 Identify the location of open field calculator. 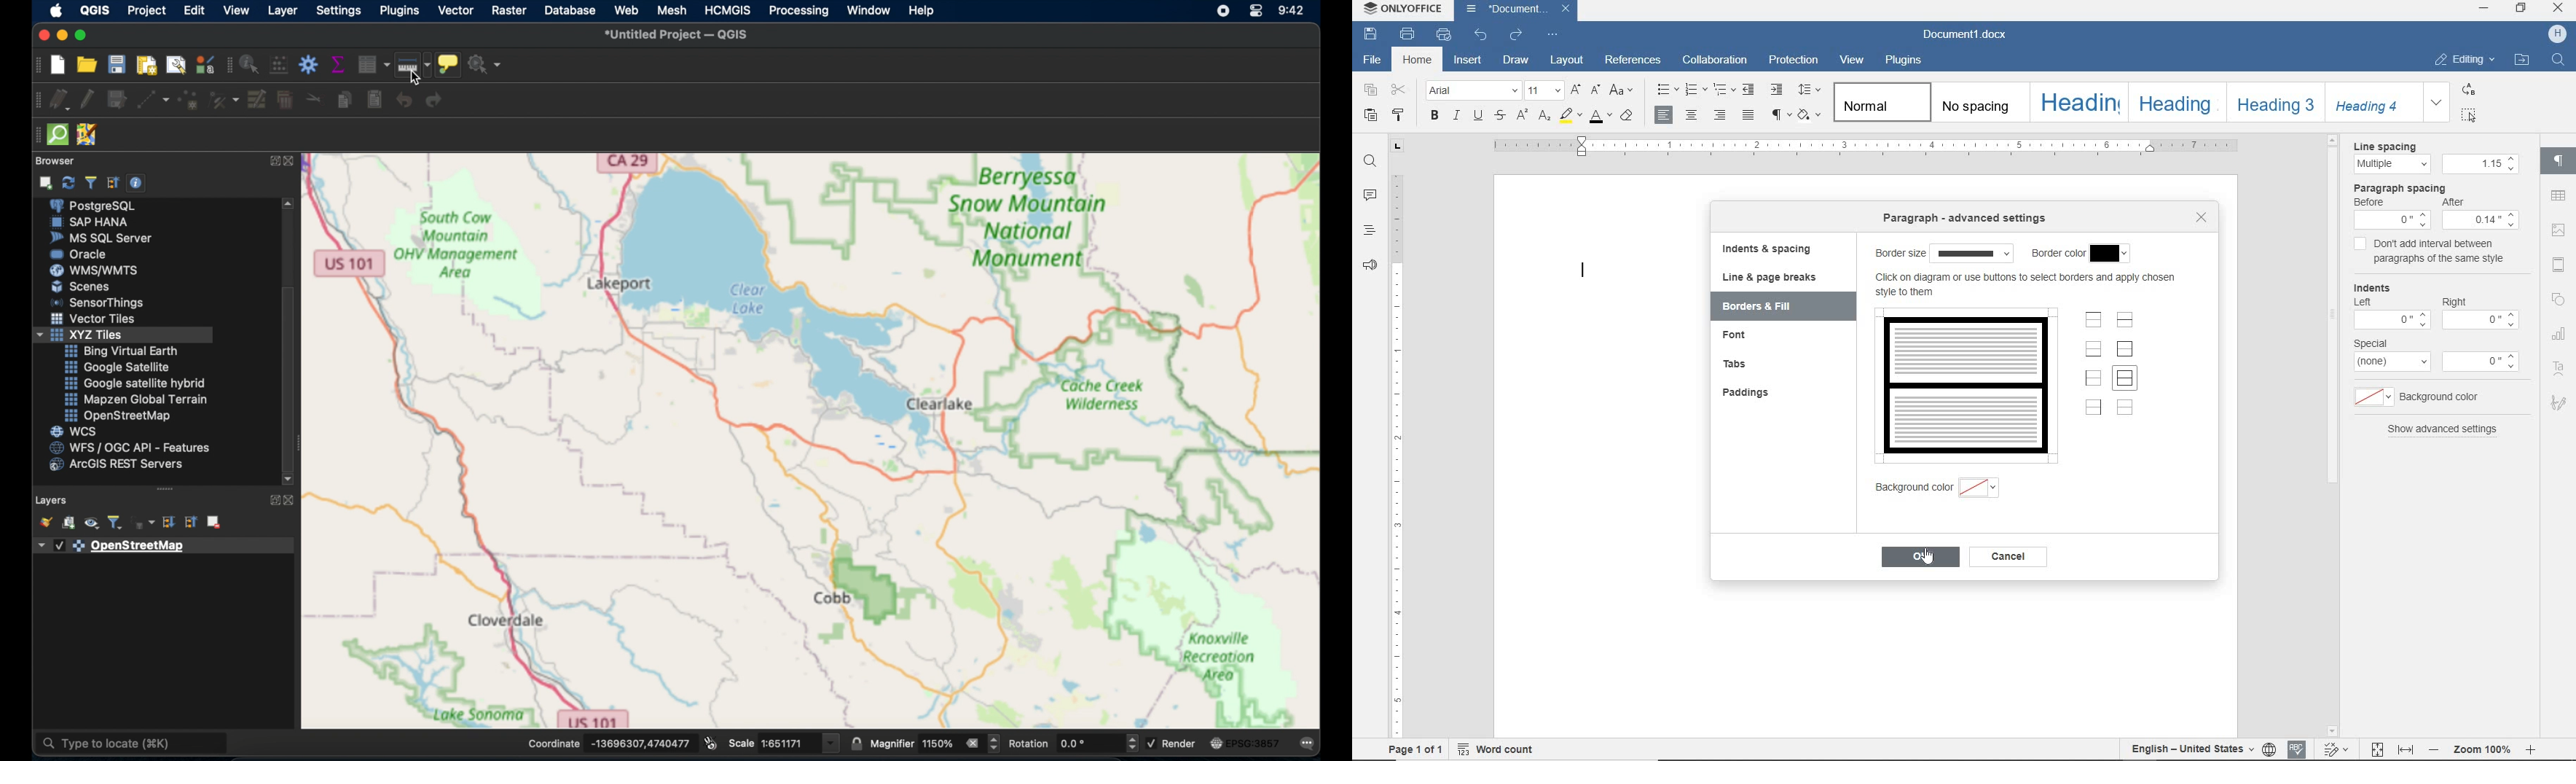
(278, 64).